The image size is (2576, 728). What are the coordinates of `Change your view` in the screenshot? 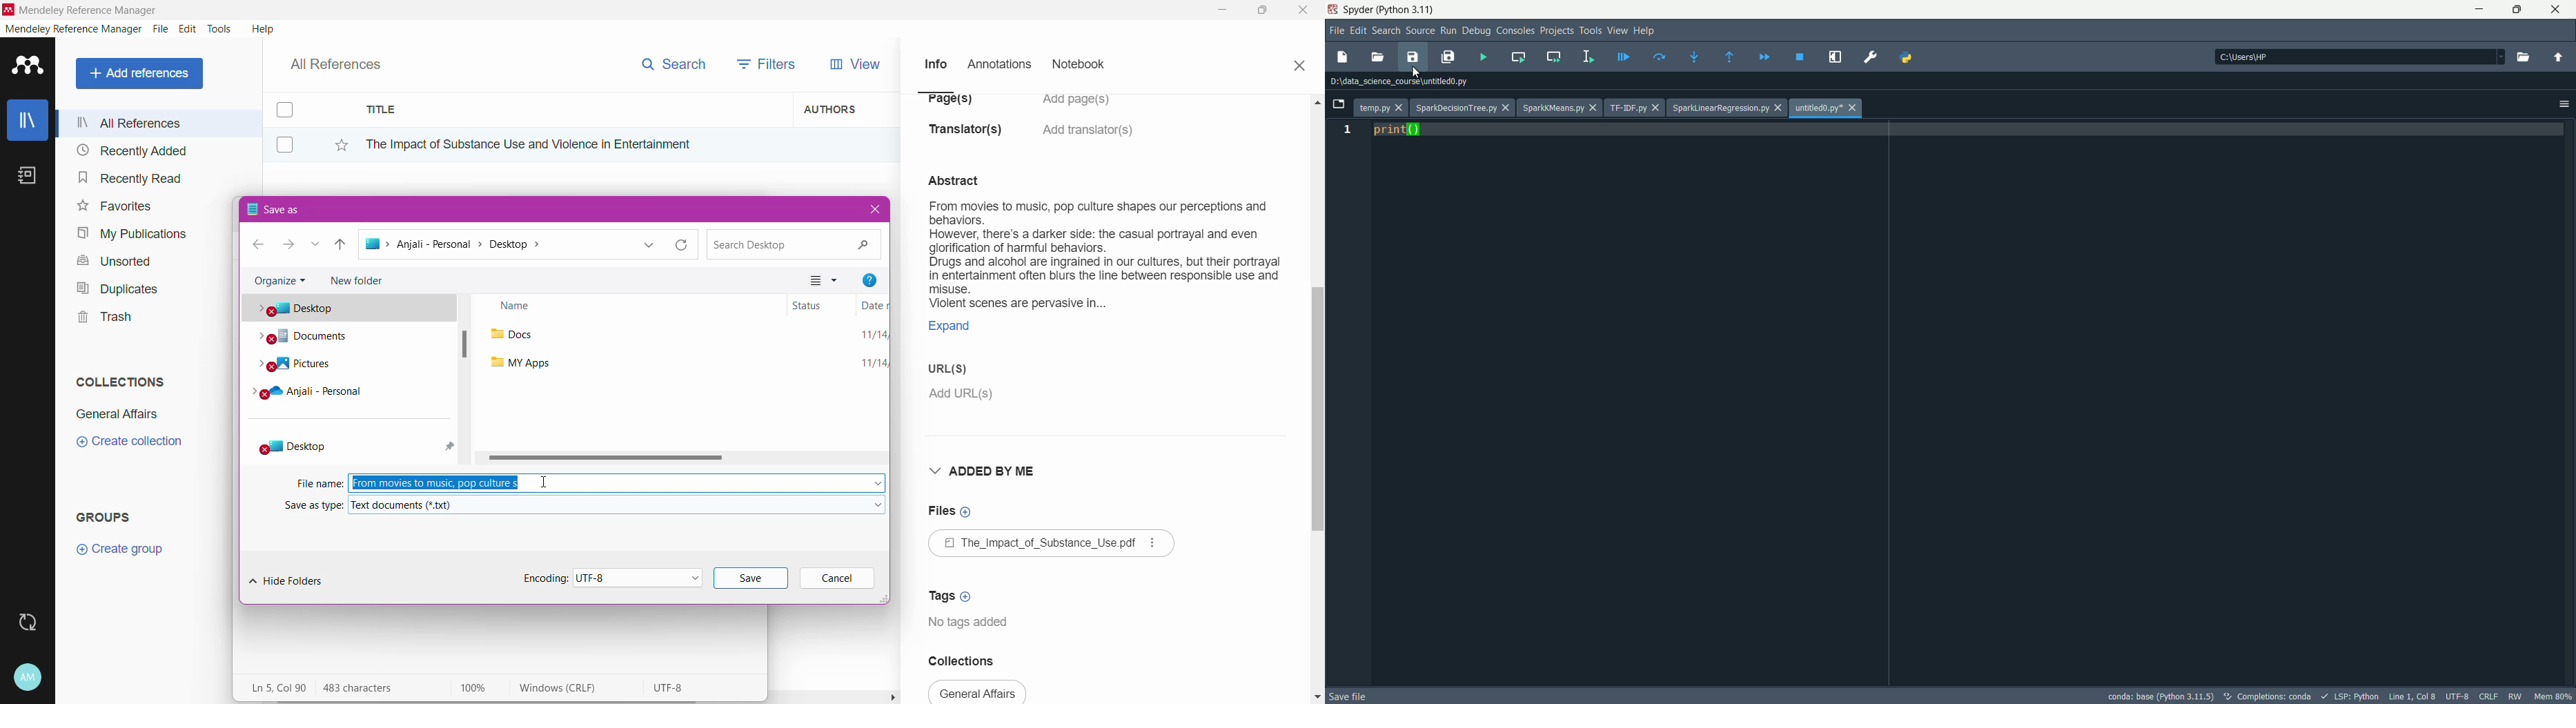 It's located at (826, 280).